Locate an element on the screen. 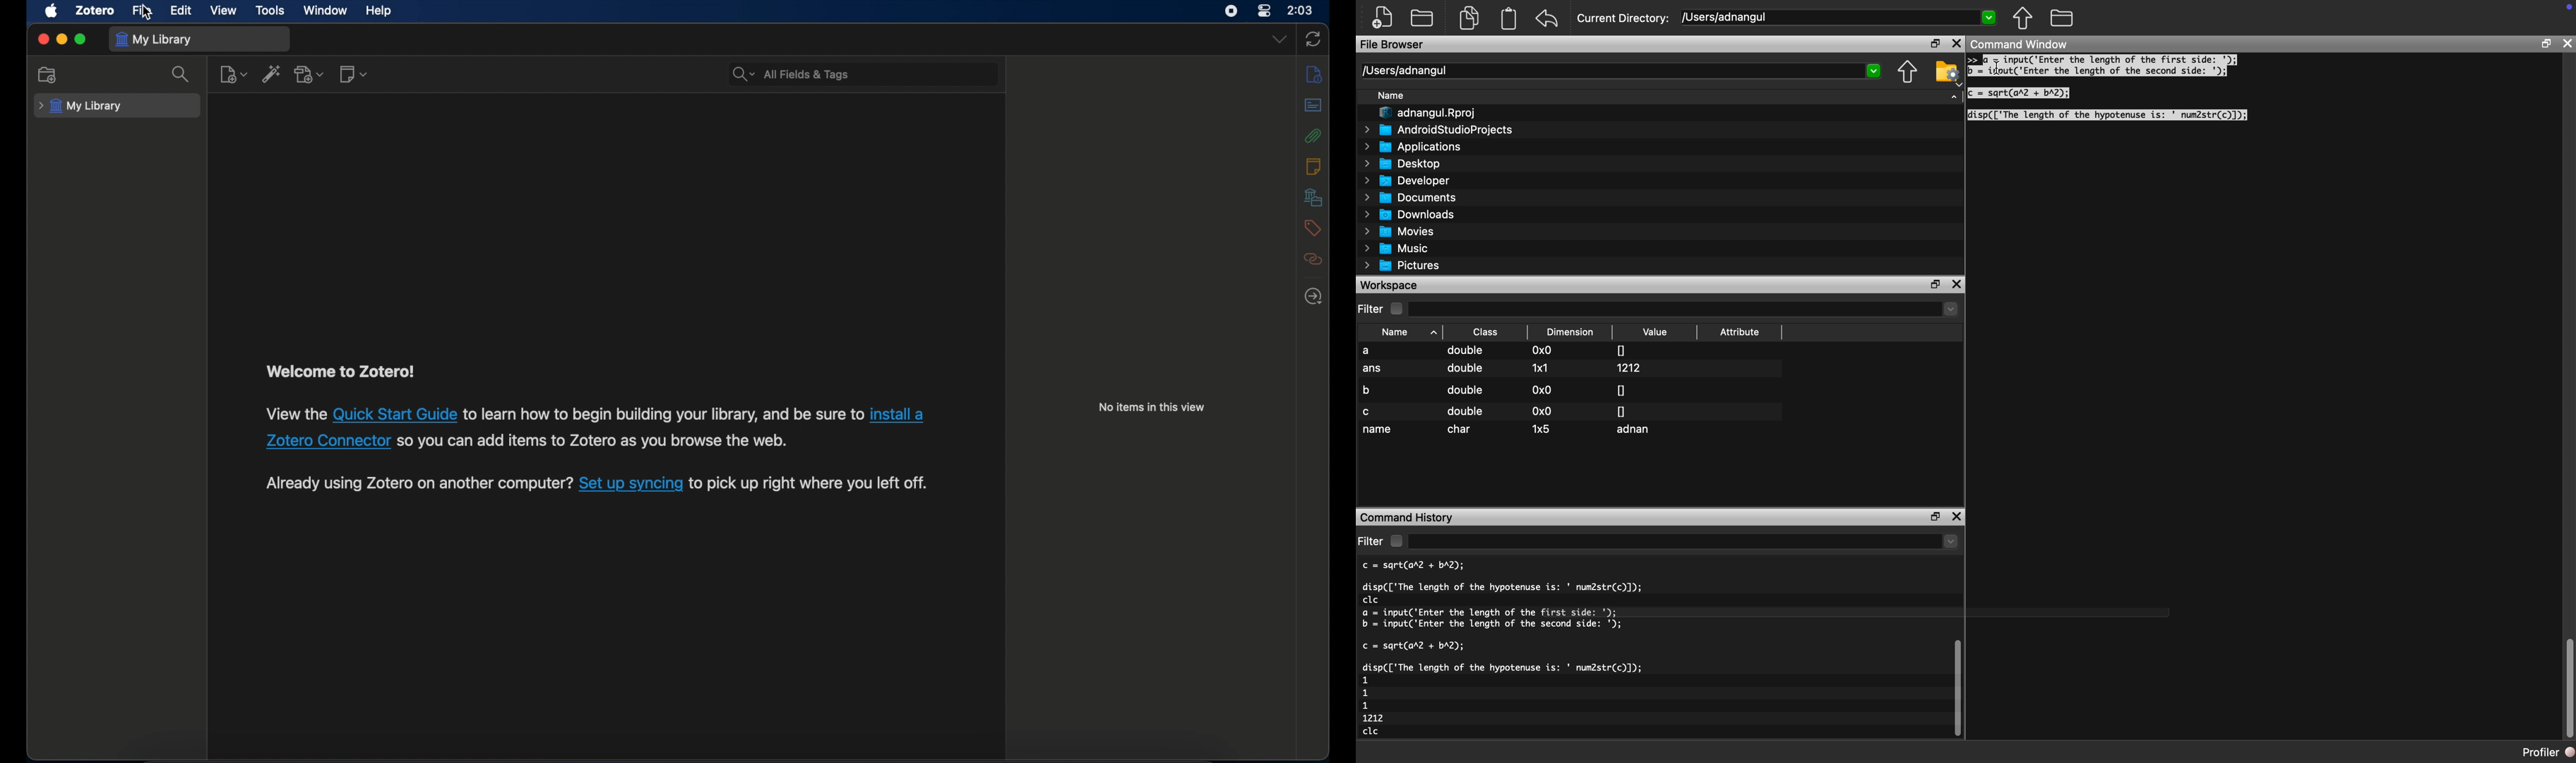  close is located at coordinates (43, 40).